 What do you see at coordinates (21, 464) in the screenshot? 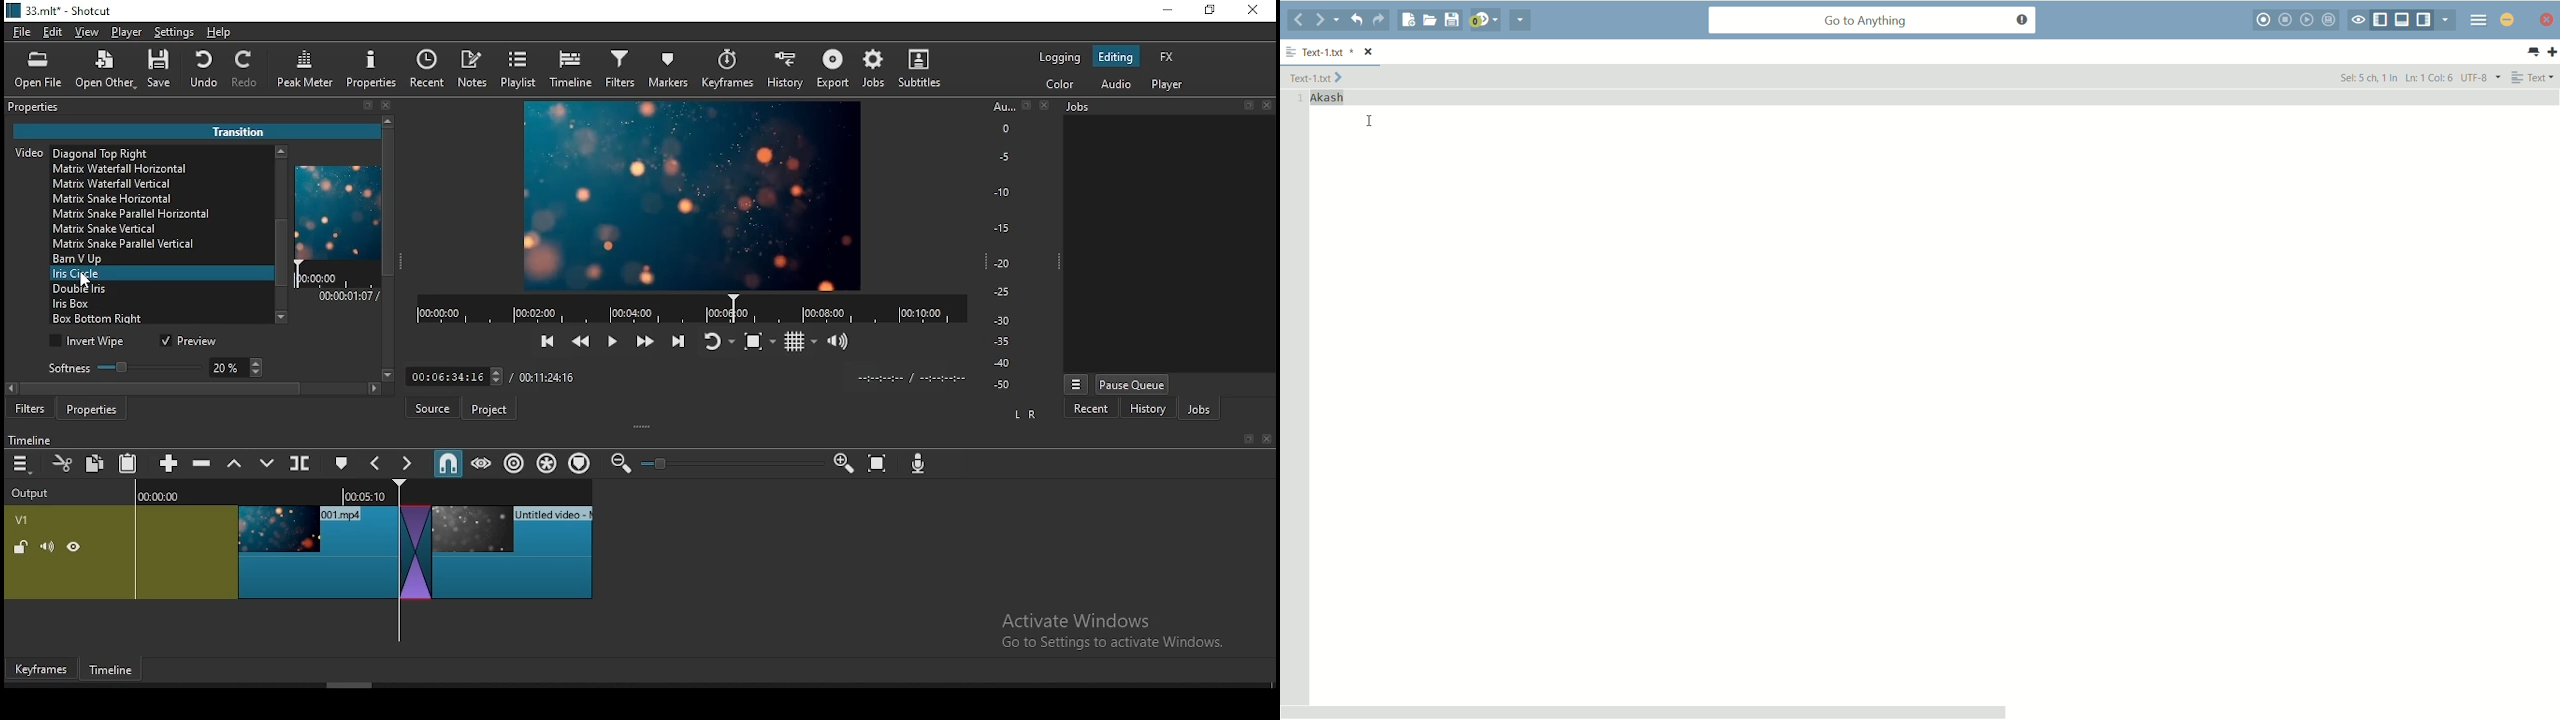
I see `menu` at bounding box center [21, 464].